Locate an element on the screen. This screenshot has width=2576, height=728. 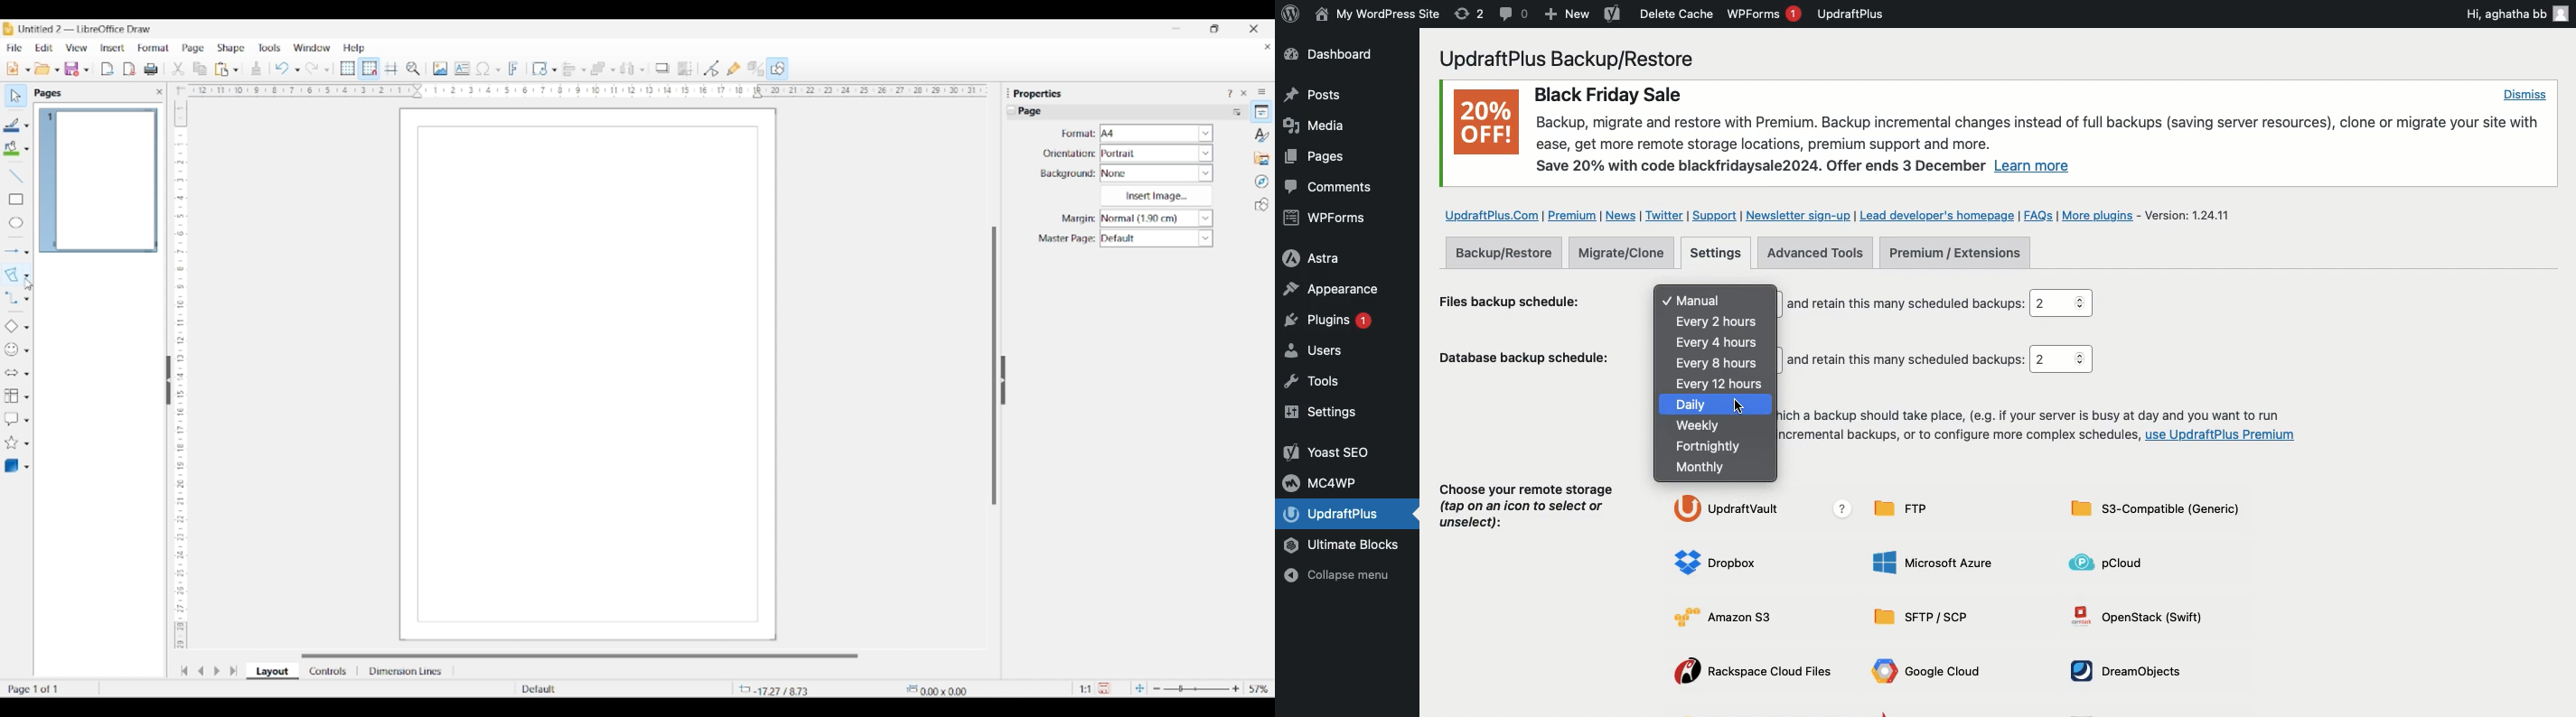
Controls is located at coordinates (329, 671).